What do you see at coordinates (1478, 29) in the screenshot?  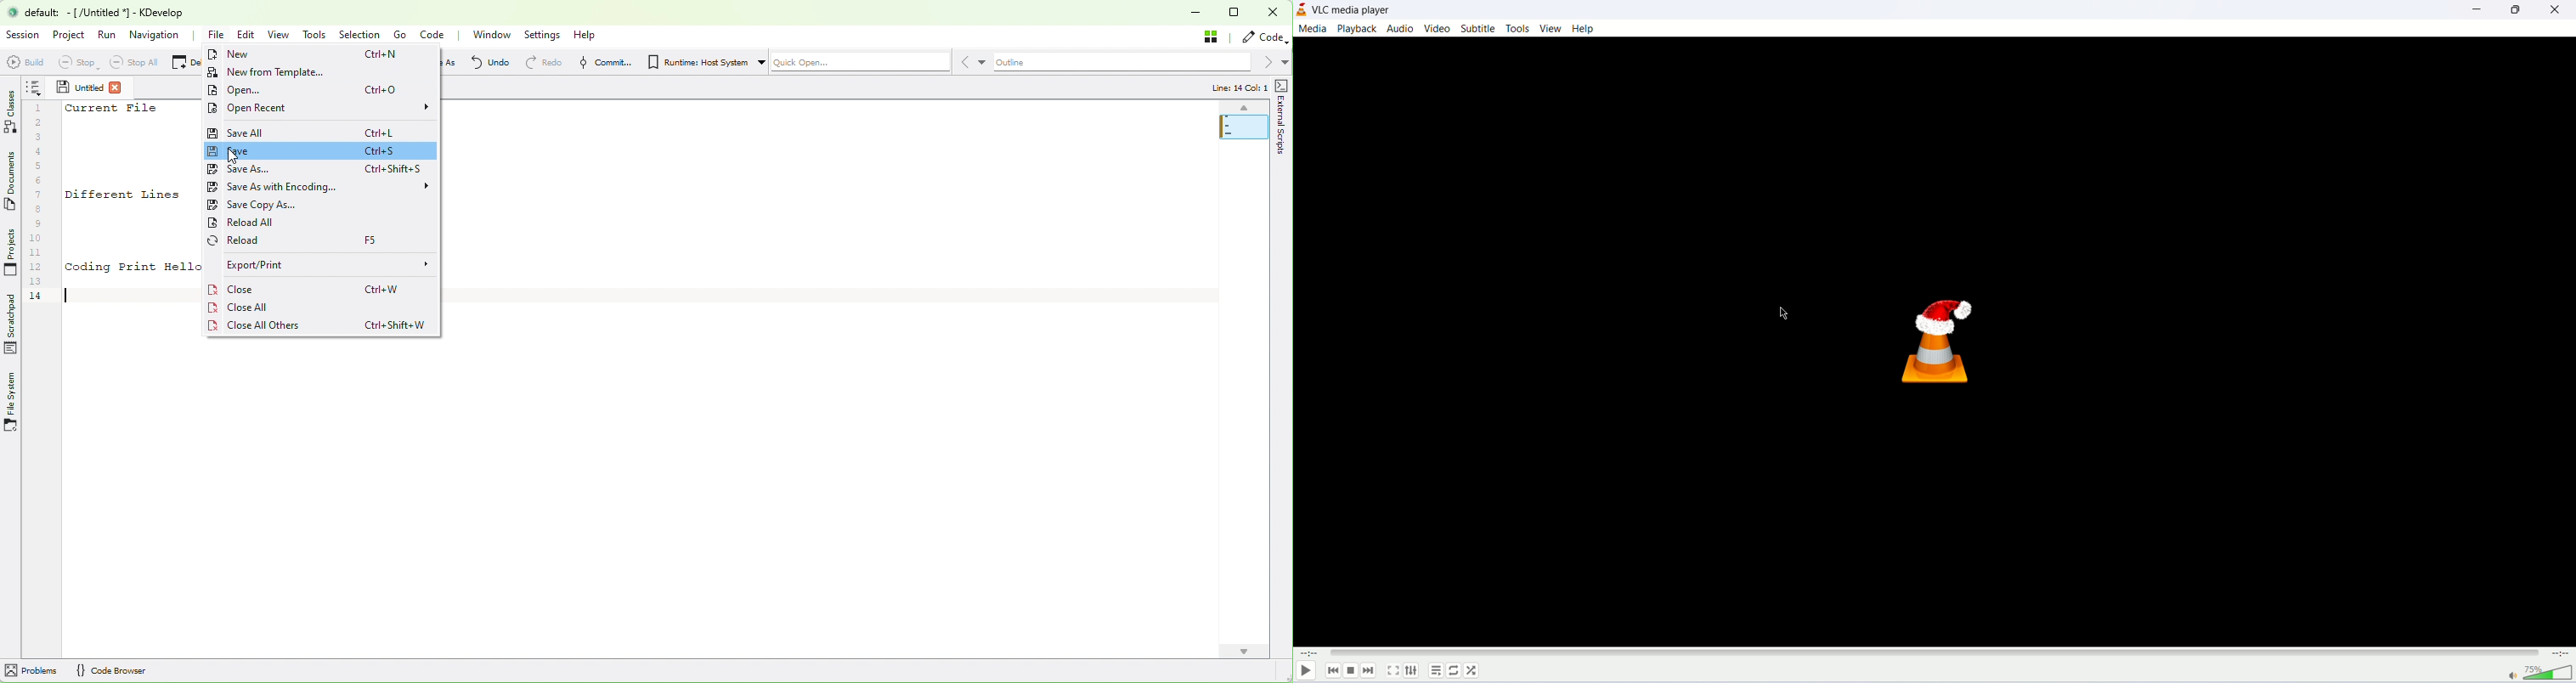 I see `subtitle` at bounding box center [1478, 29].